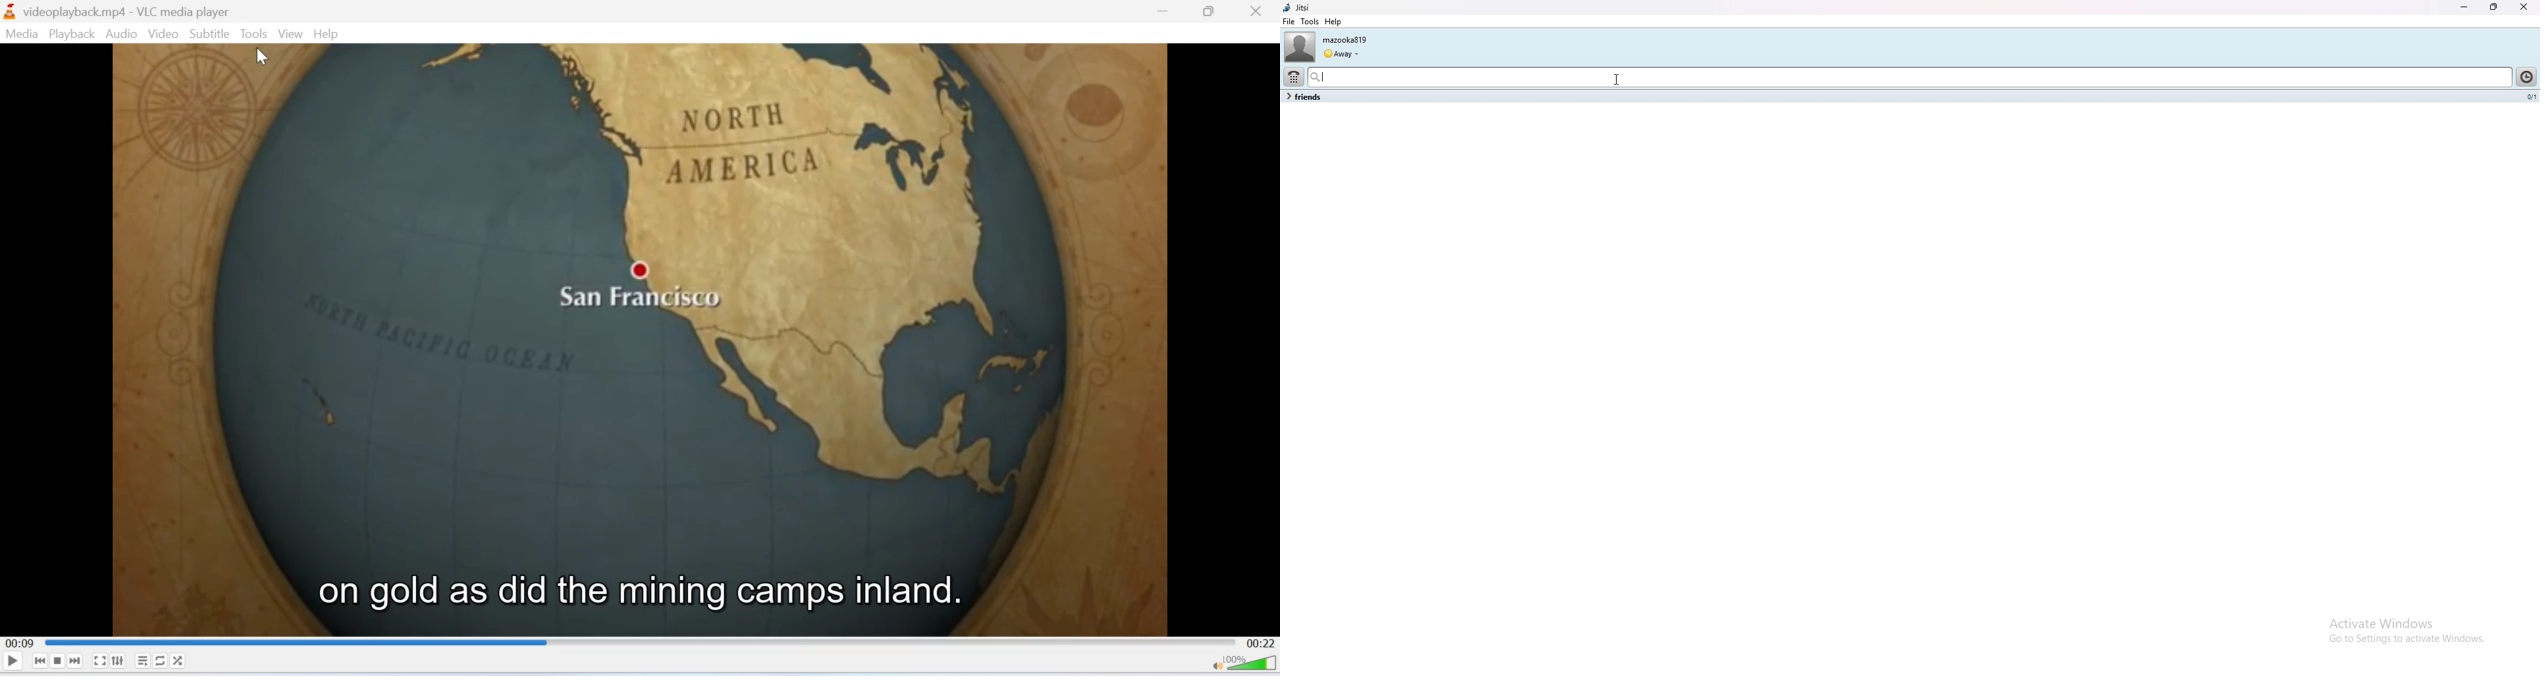  I want to click on Close, so click(1262, 10).